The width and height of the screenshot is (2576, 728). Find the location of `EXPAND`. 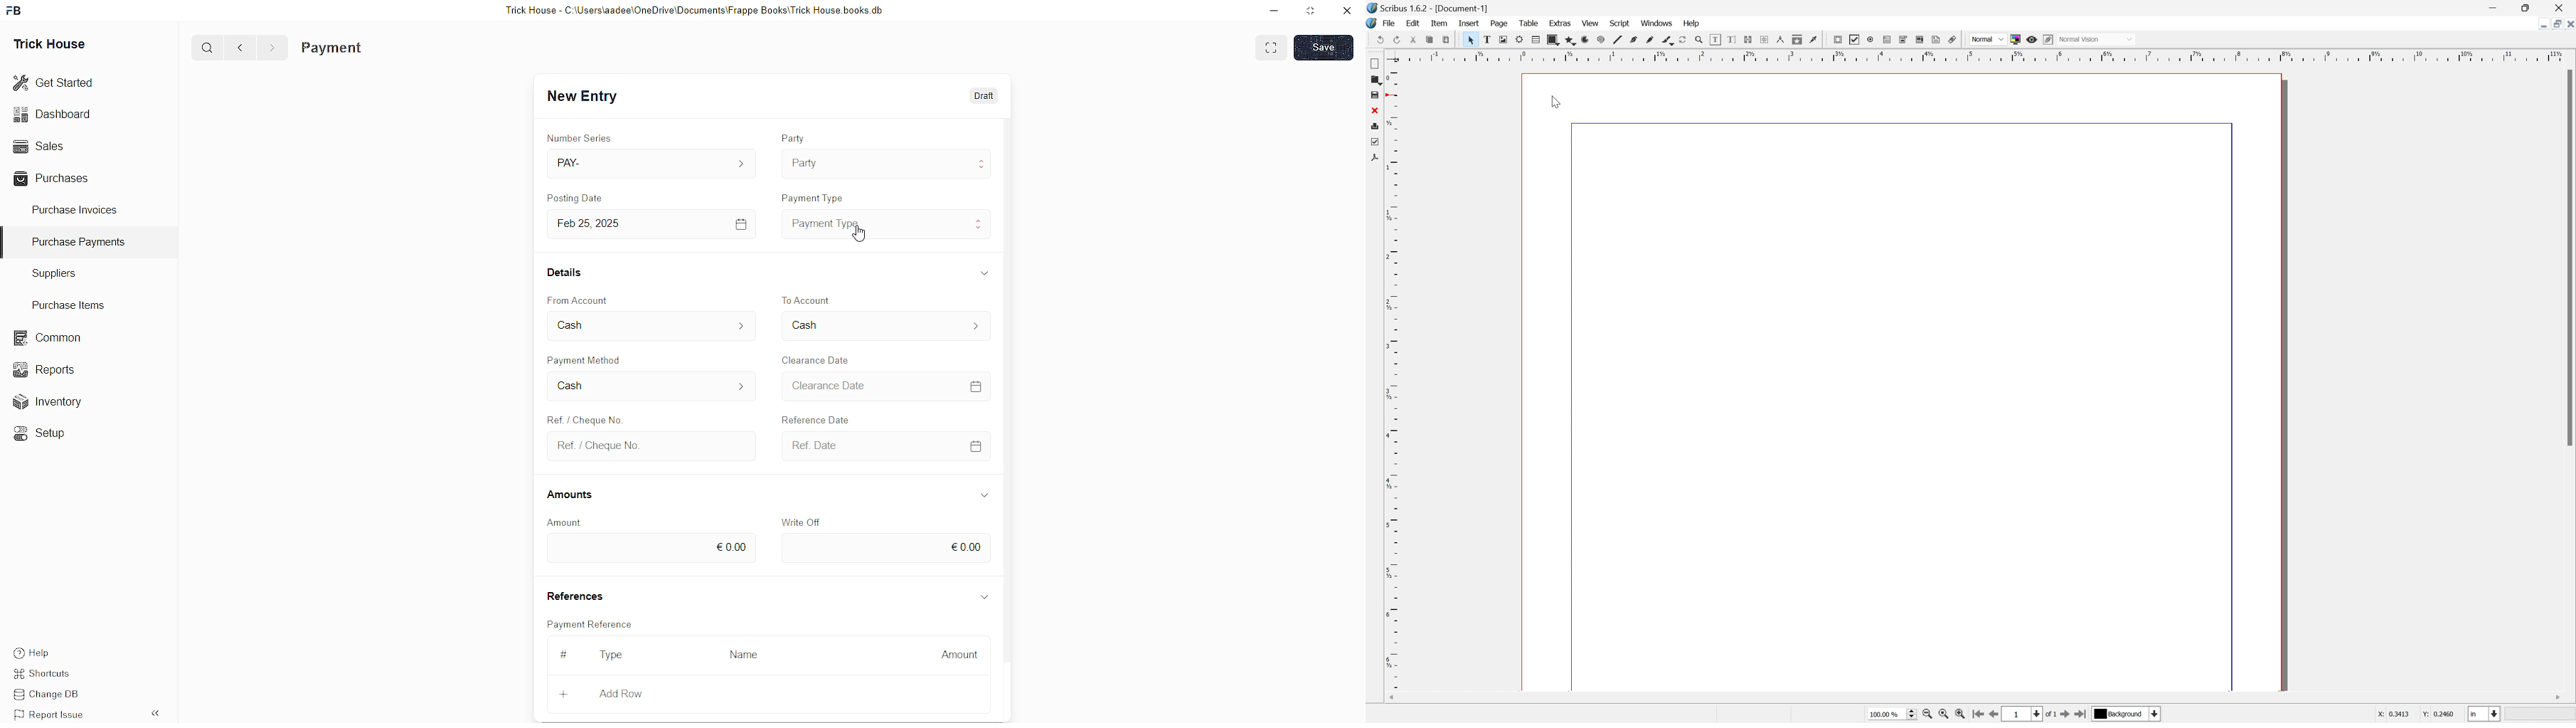

EXPAND is located at coordinates (1273, 46).